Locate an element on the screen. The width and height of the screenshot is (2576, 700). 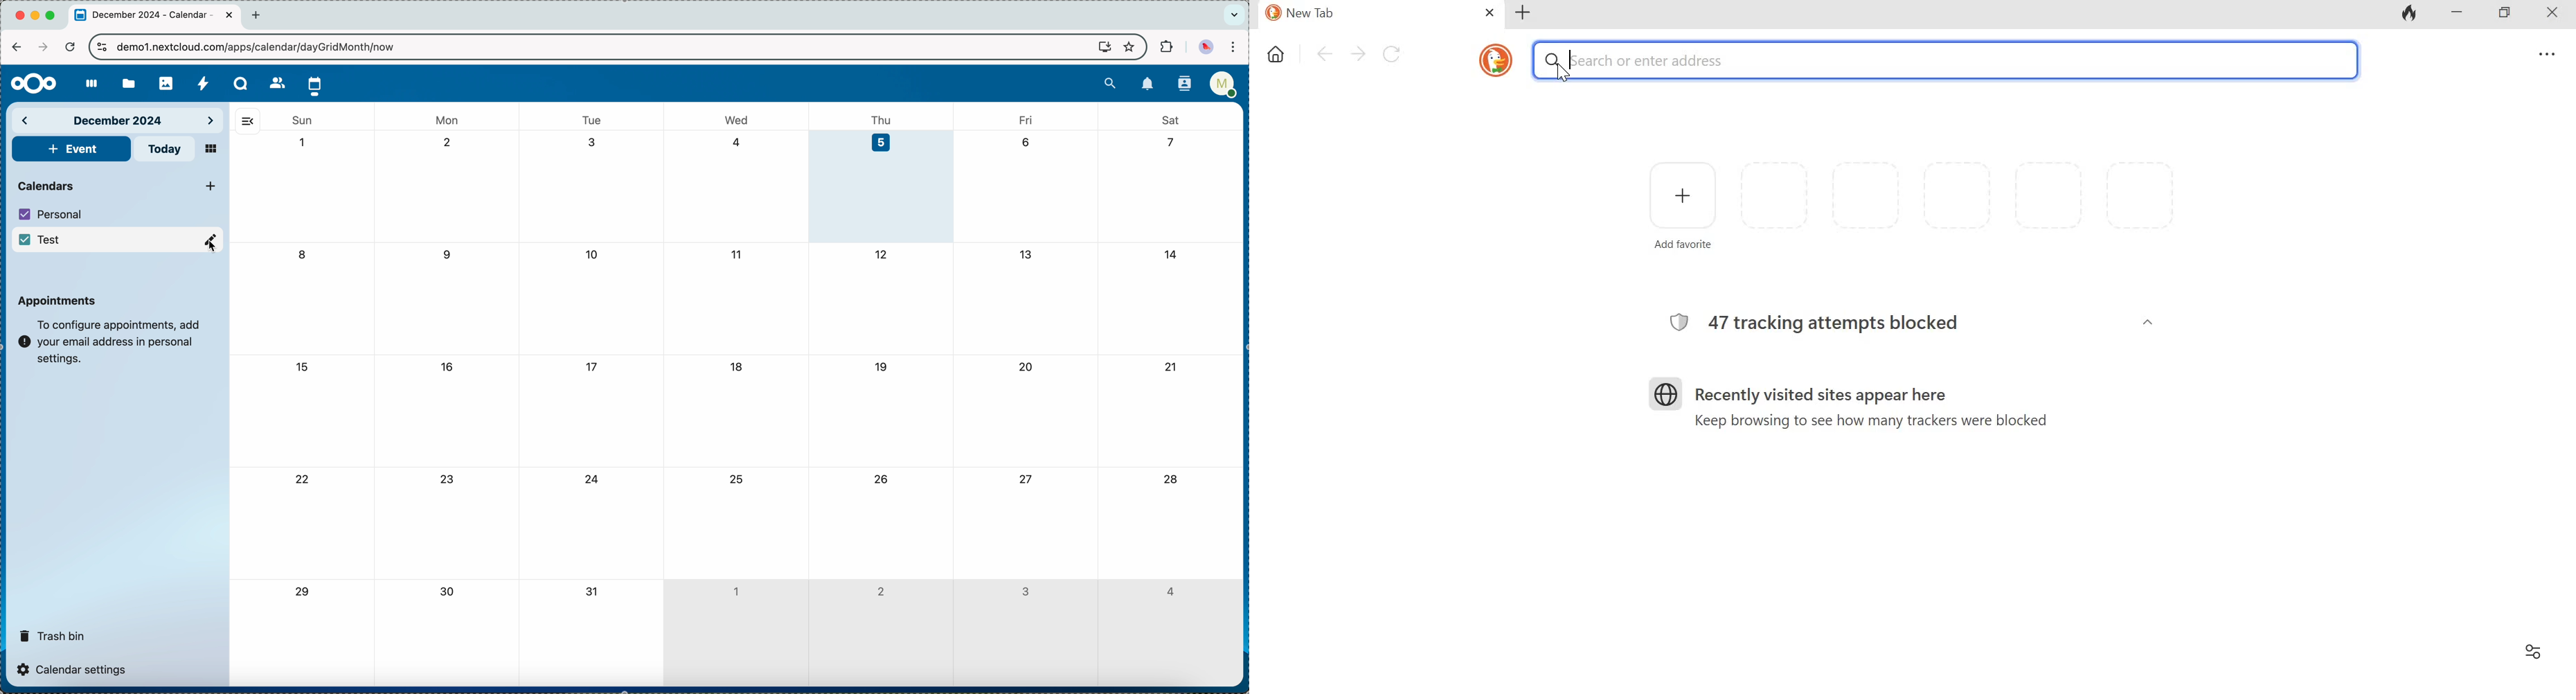
New tab is located at coordinates (1527, 14).